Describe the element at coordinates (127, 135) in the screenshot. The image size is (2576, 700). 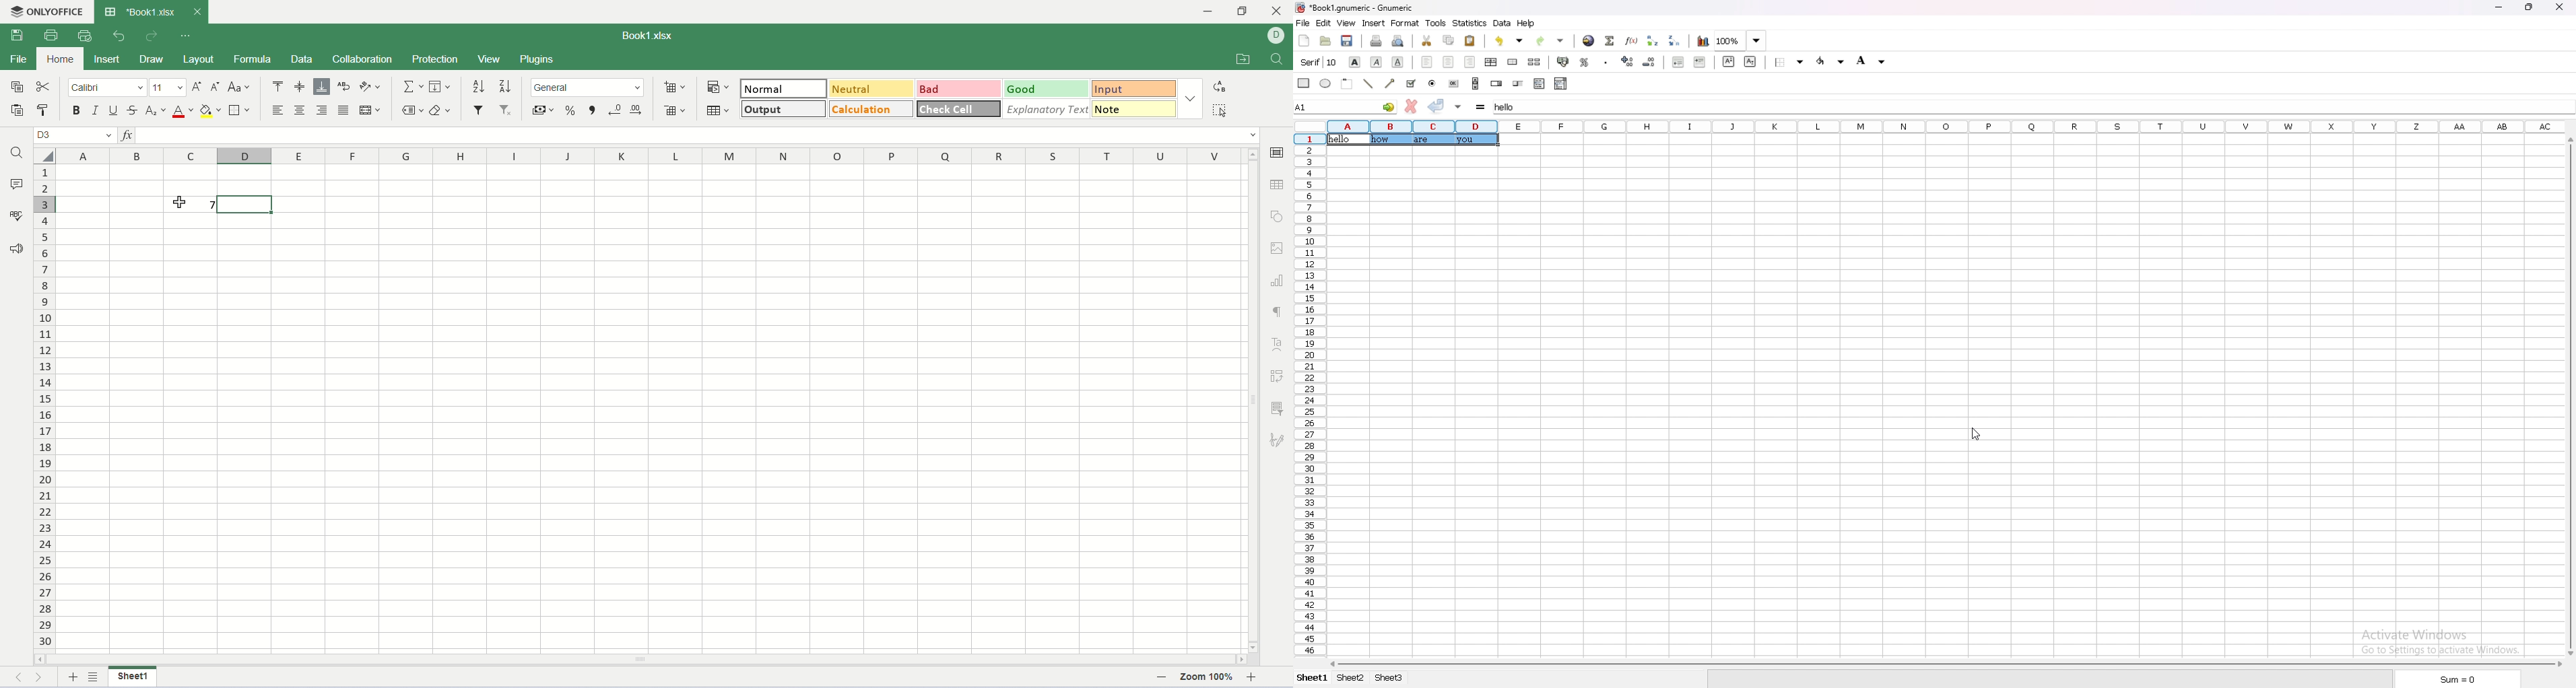
I see `insert function` at that location.